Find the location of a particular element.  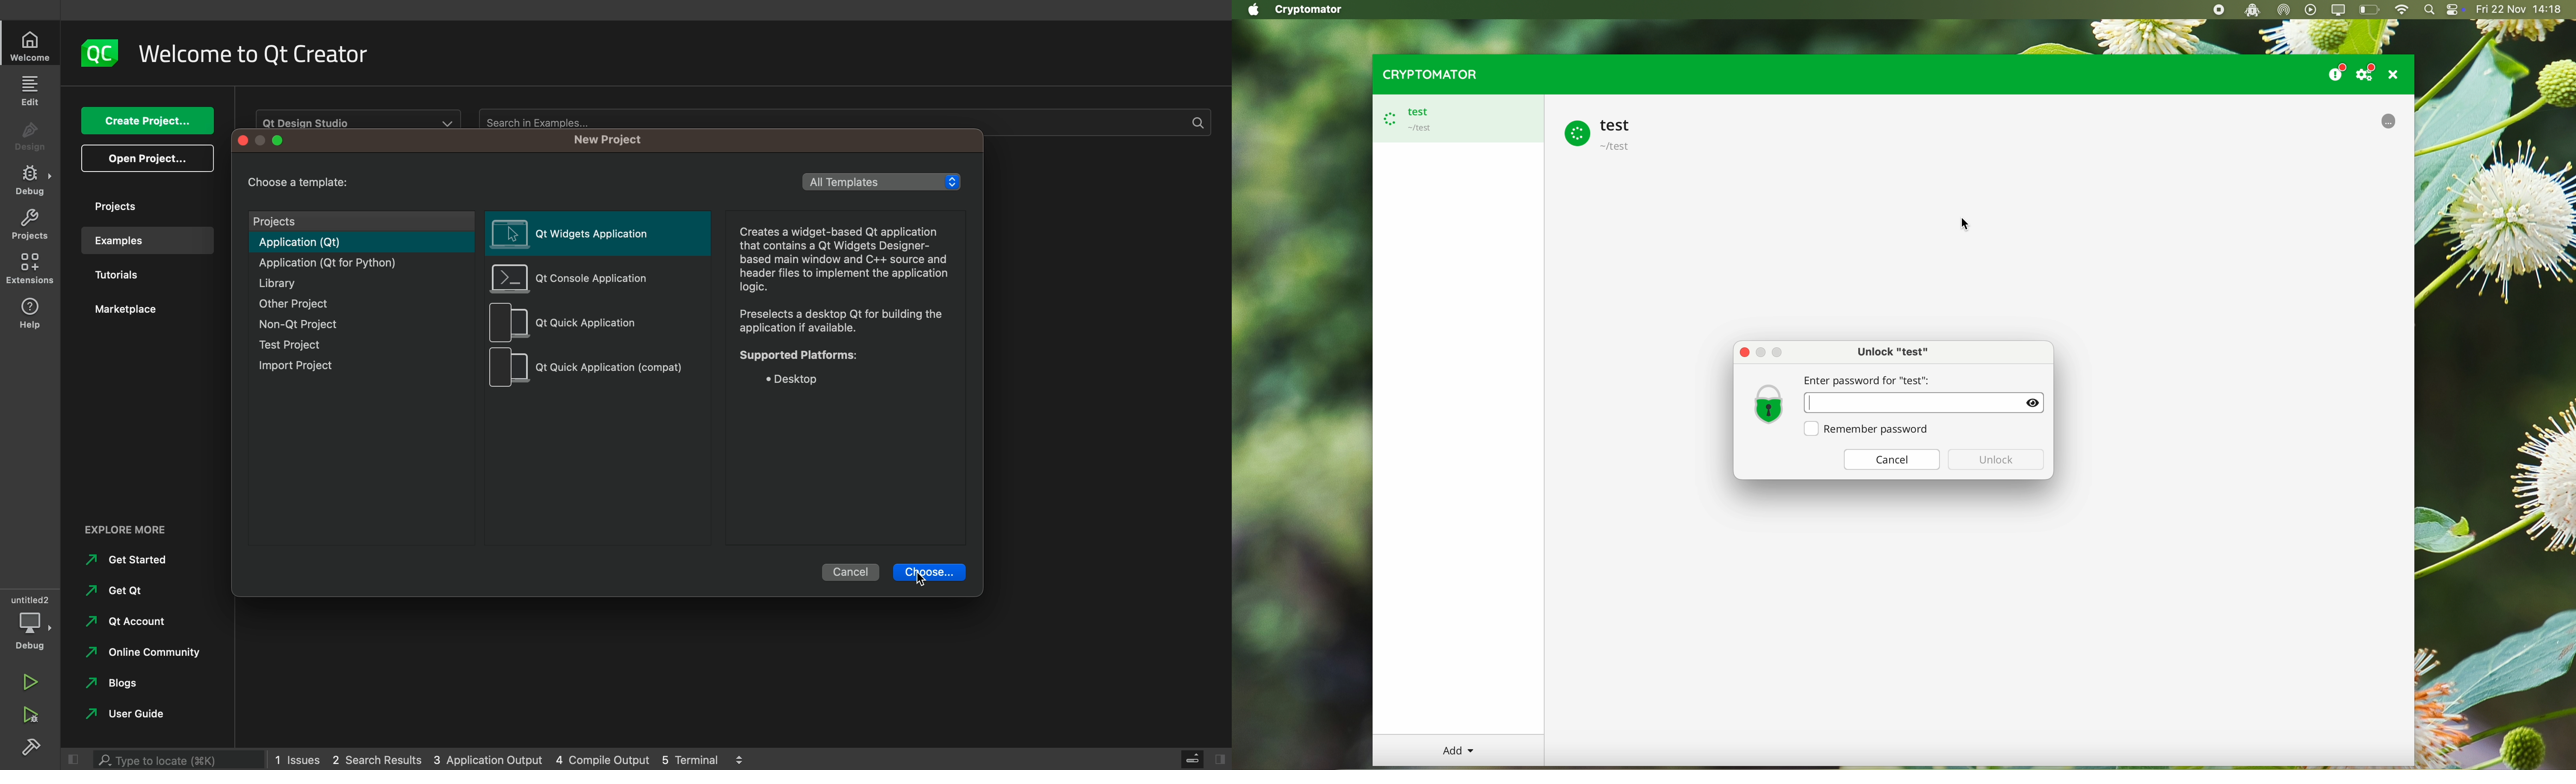

donate is located at coordinates (2336, 70).